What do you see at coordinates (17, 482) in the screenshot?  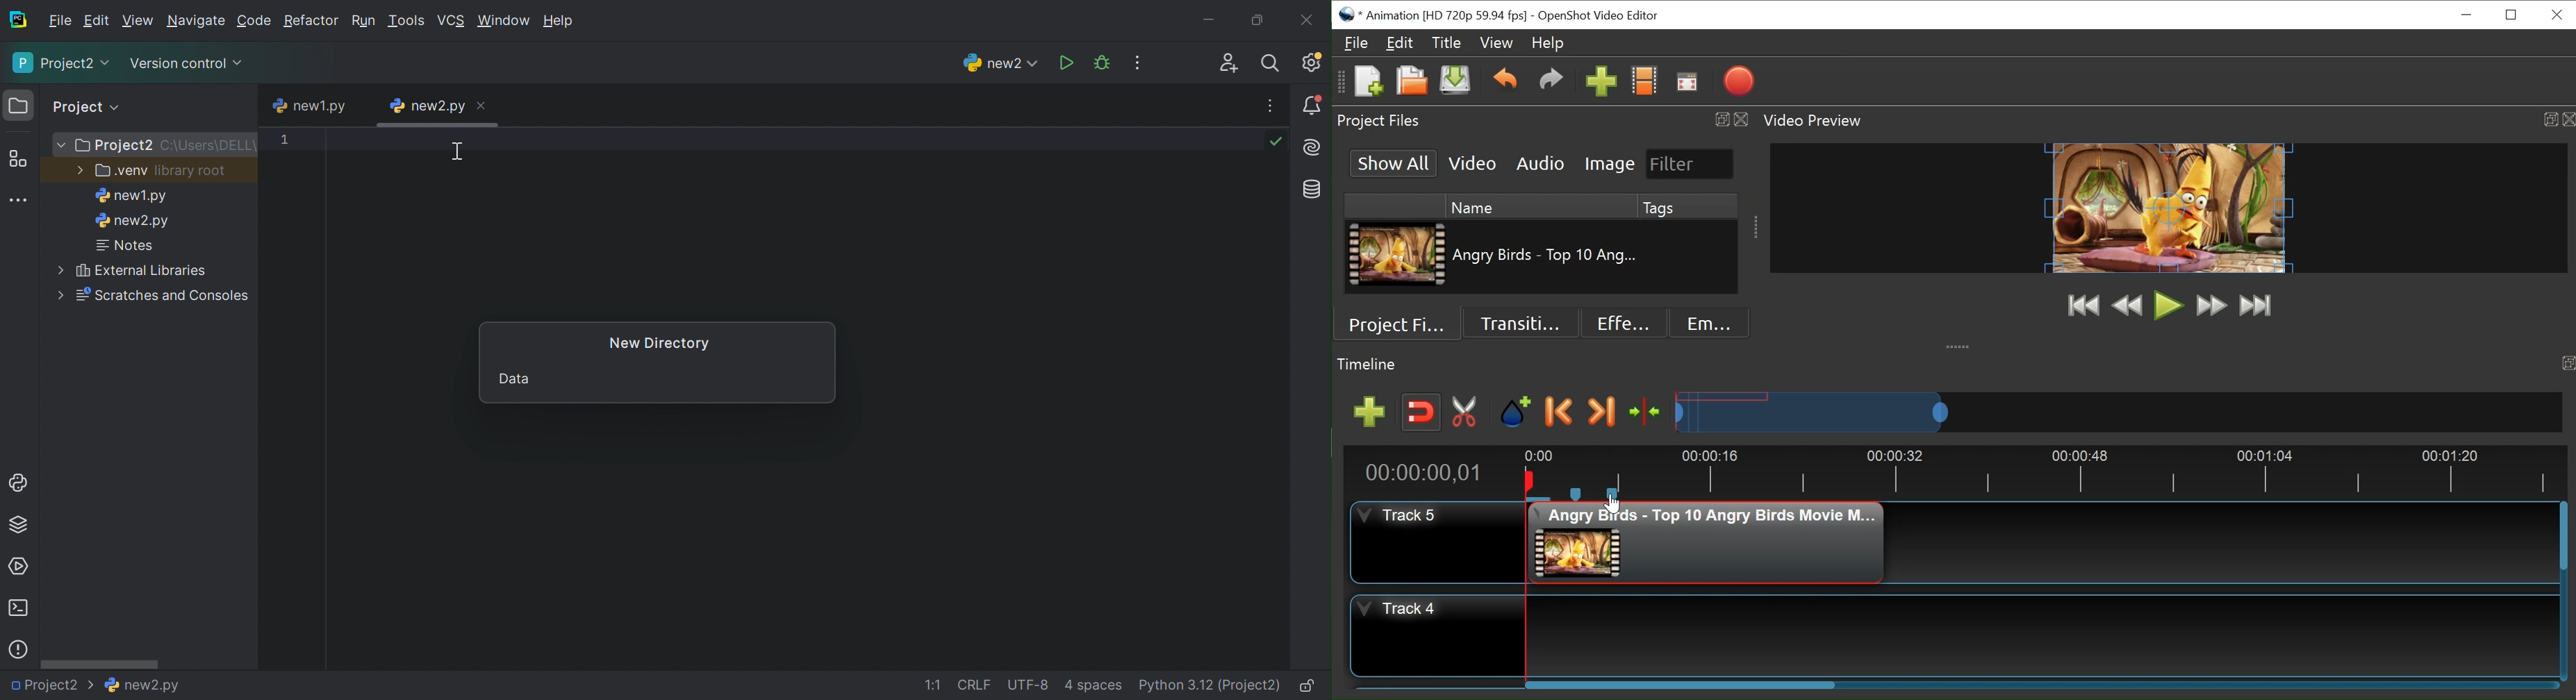 I see `Python Console` at bounding box center [17, 482].